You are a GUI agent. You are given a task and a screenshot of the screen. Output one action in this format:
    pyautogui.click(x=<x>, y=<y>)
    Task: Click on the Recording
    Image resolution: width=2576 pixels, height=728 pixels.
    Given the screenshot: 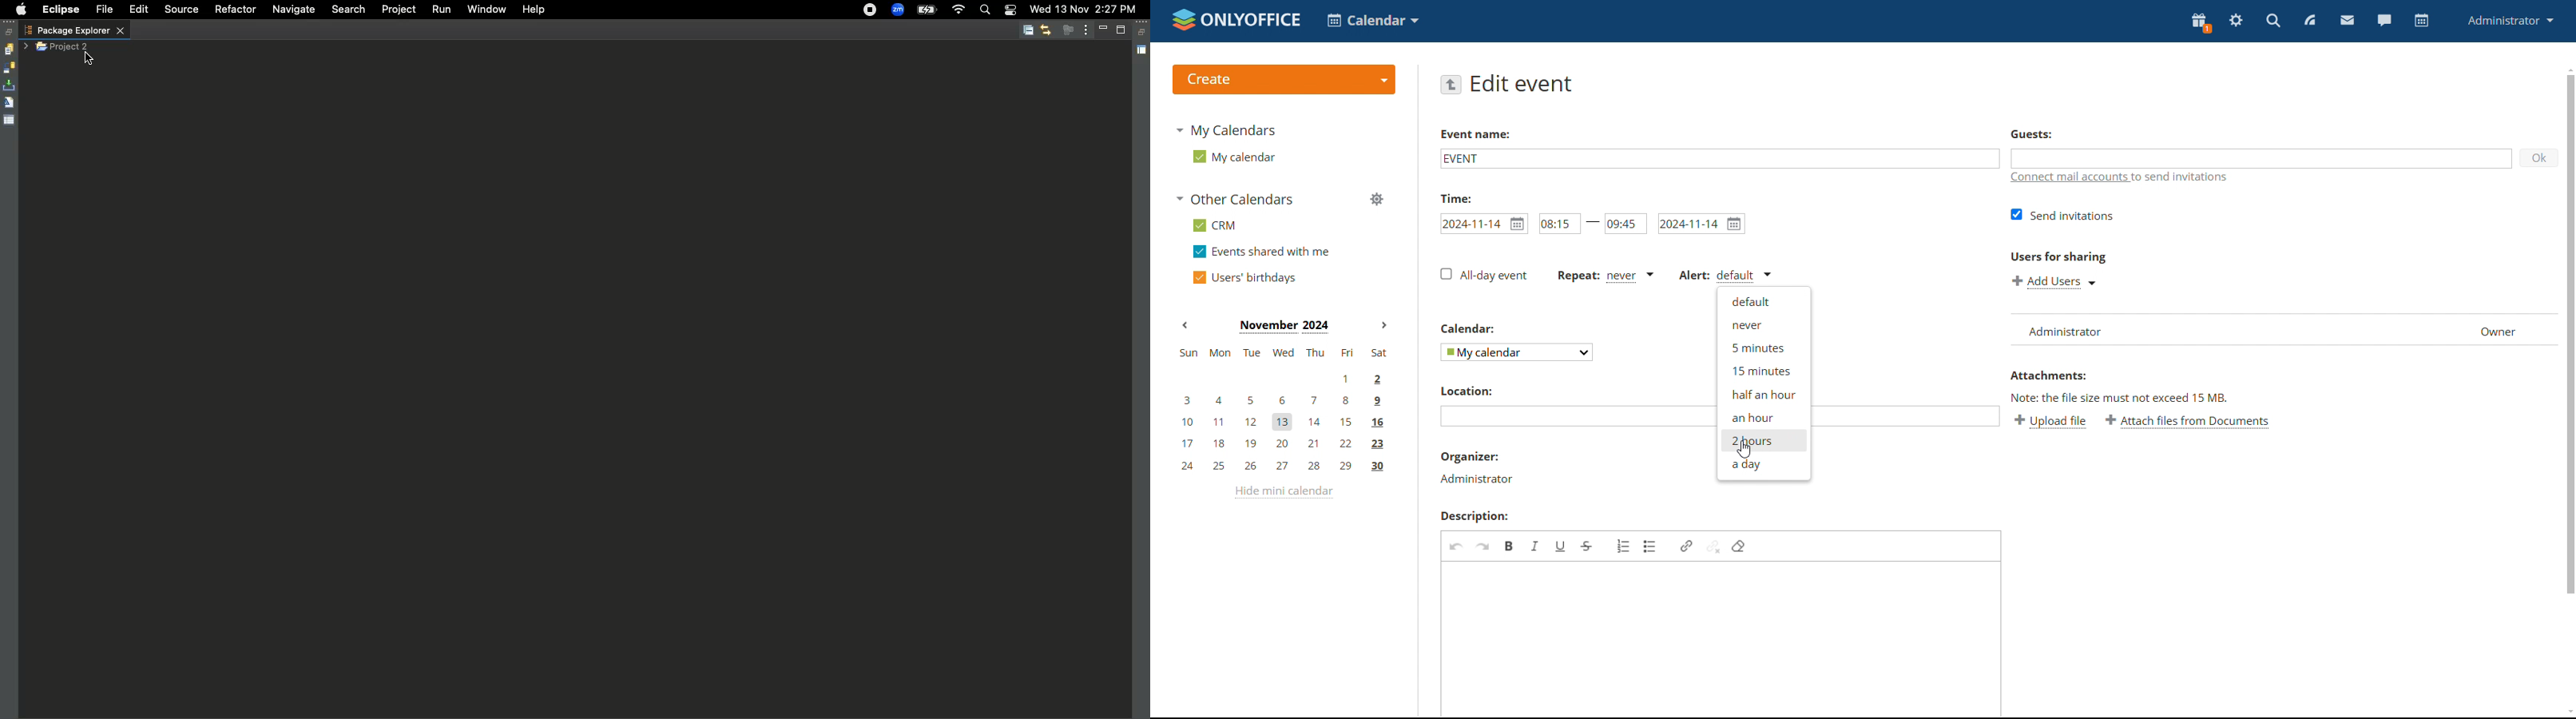 What is the action you would take?
    pyautogui.click(x=871, y=10)
    